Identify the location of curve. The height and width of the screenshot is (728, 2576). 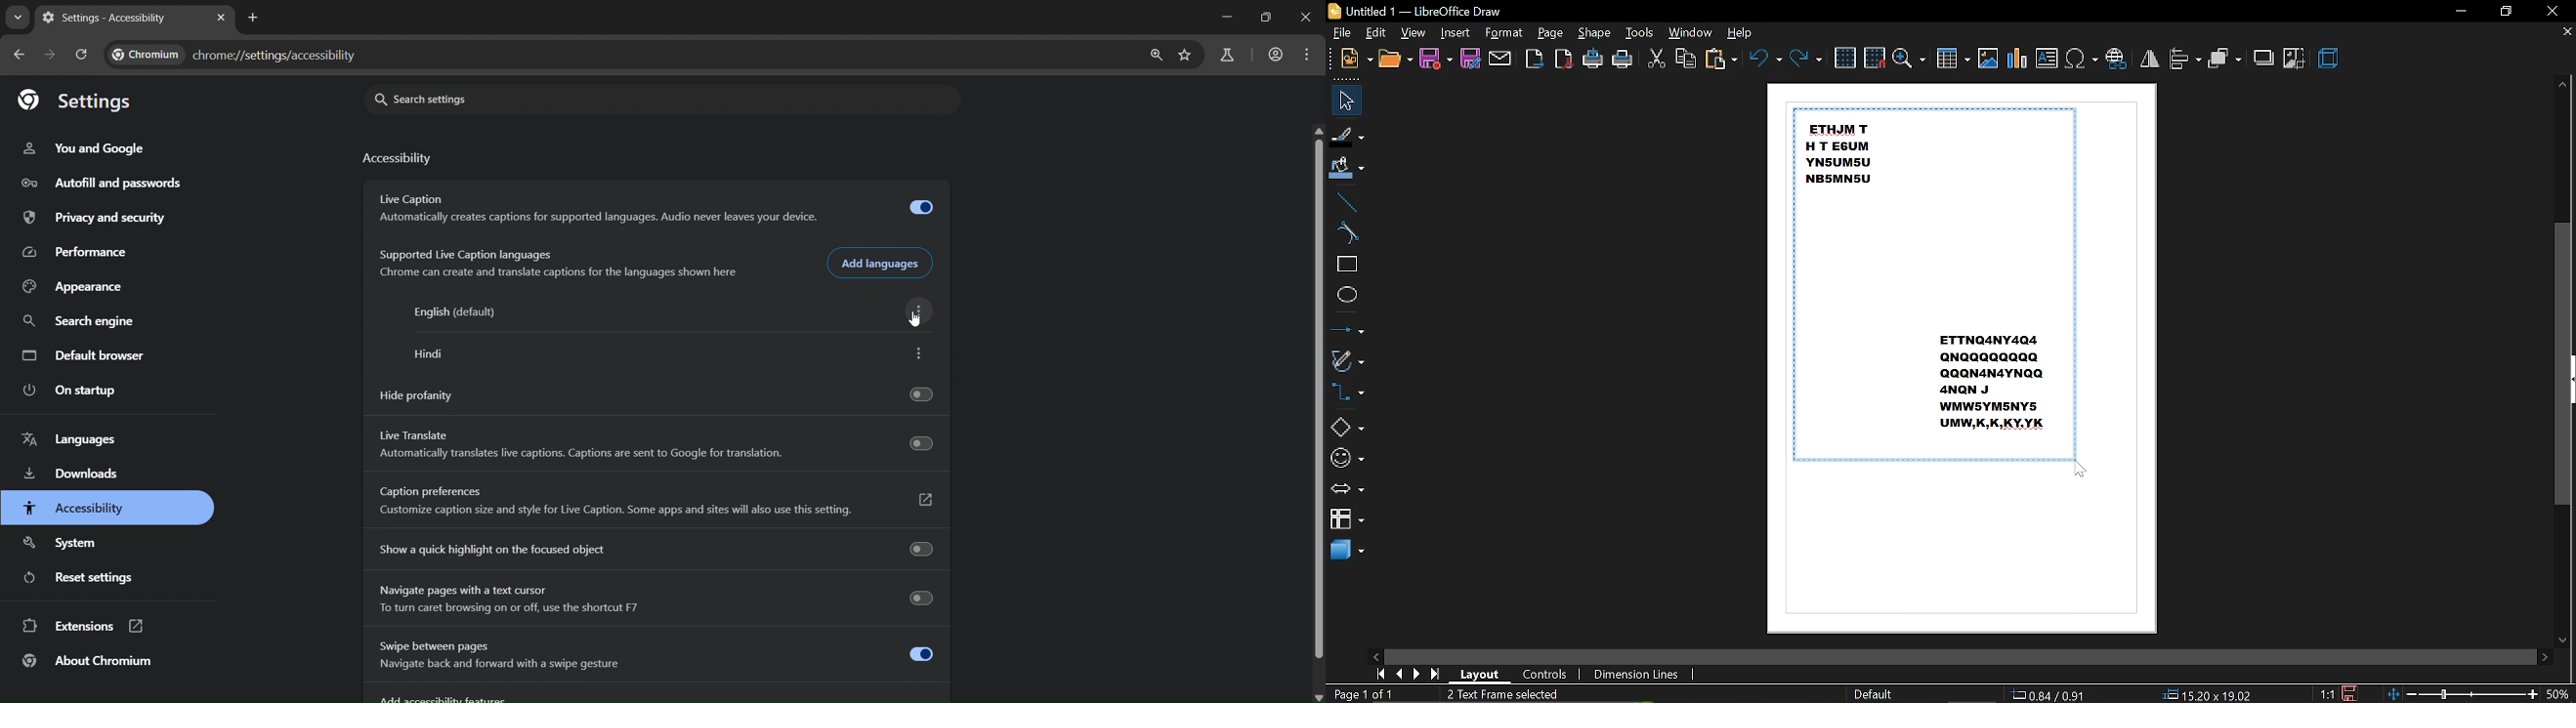
(1346, 232).